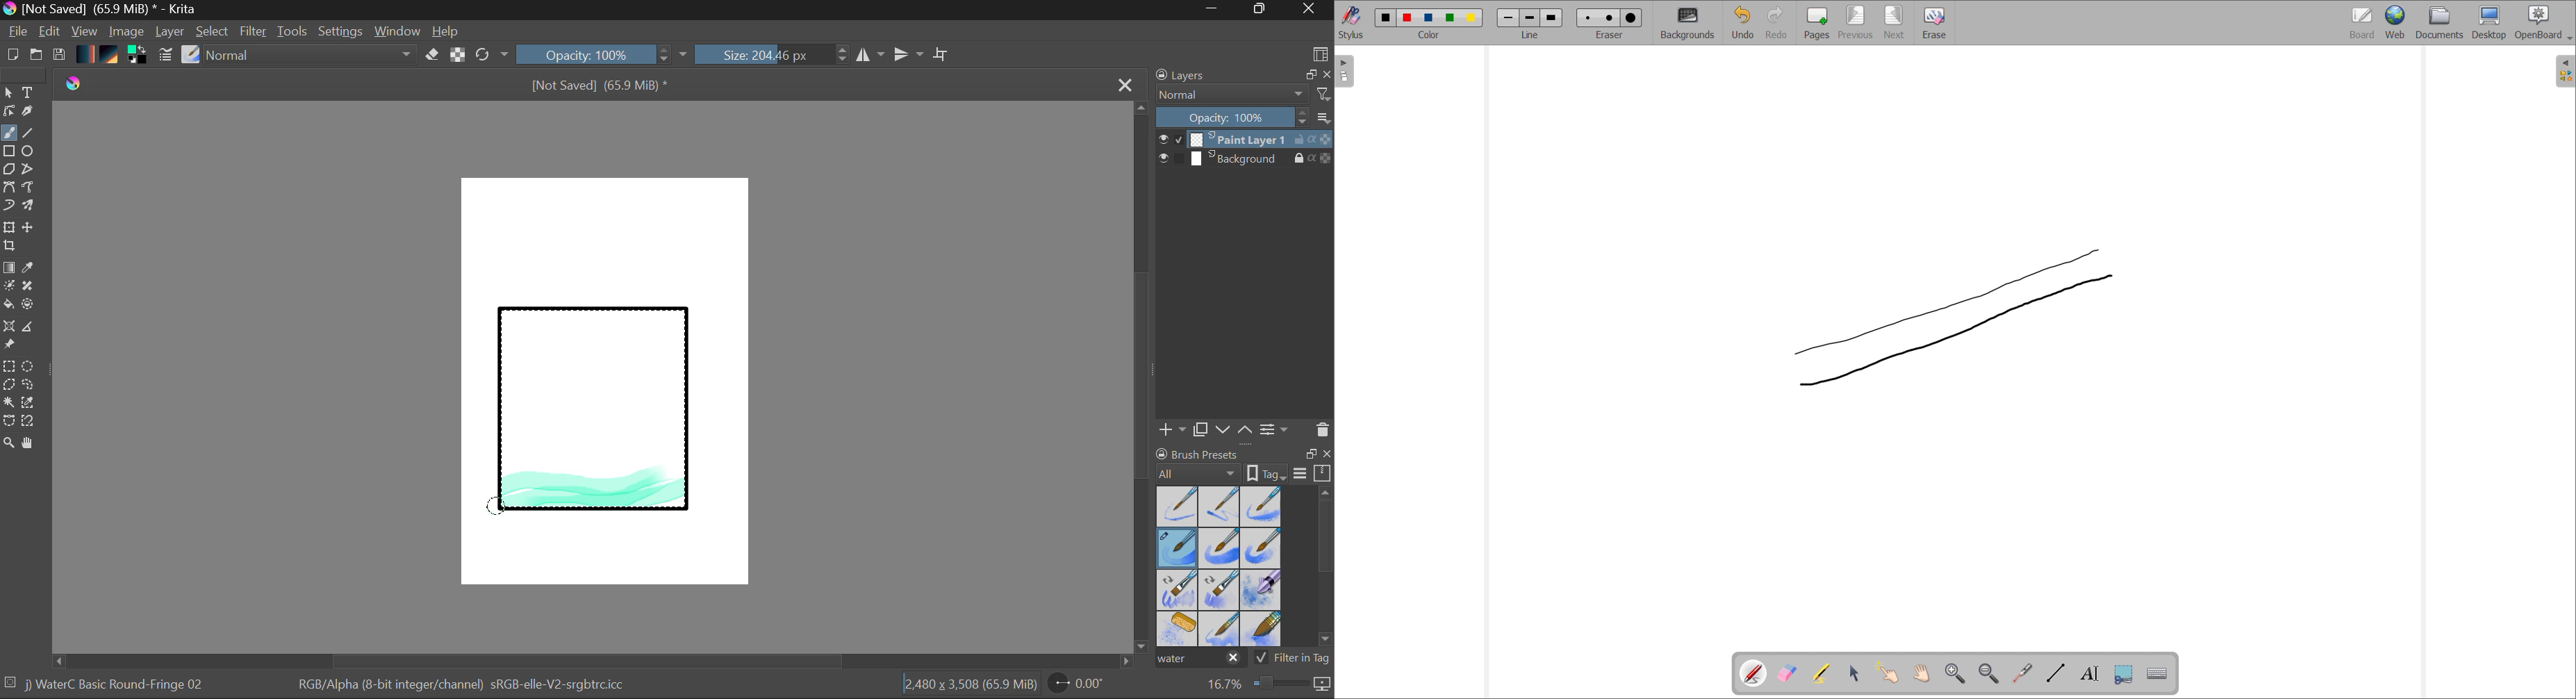 The height and width of the screenshot is (700, 2576). I want to click on Add Layer, so click(1172, 429).